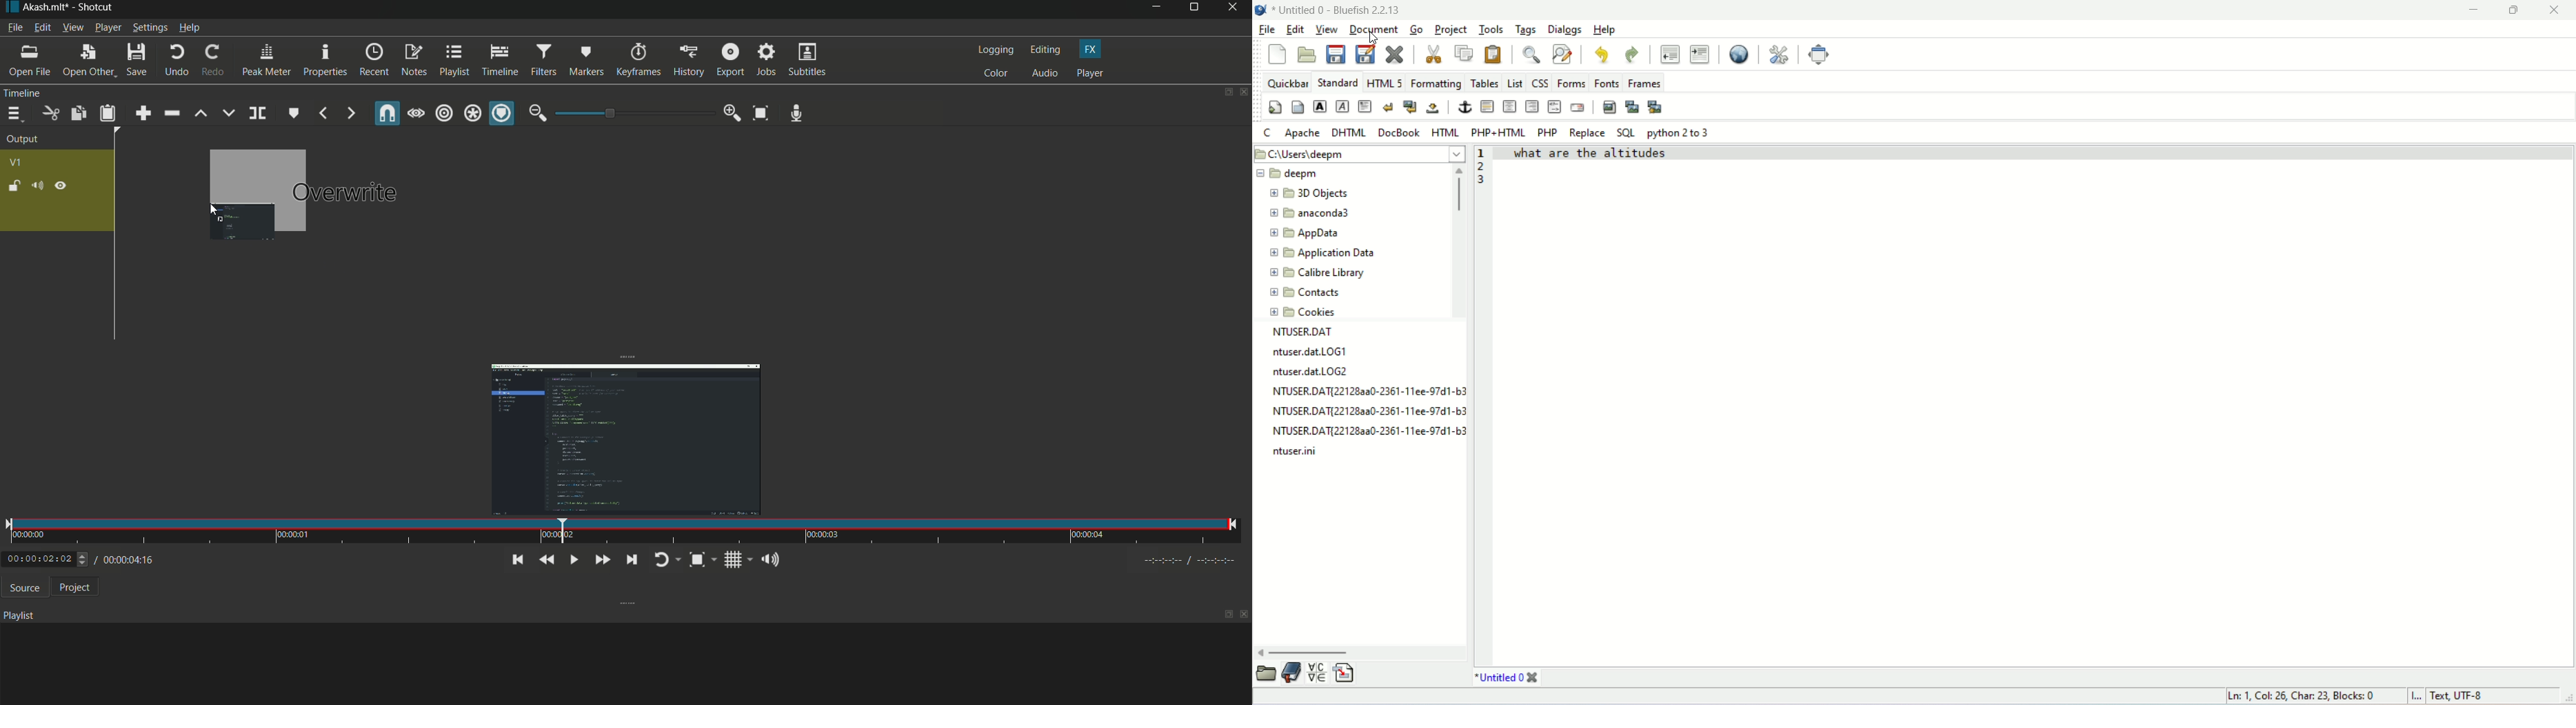 The height and width of the screenshot is (728, 2576). Describe the element at coordinates (85, 61) in the screenshot. I see `open other` at that location.